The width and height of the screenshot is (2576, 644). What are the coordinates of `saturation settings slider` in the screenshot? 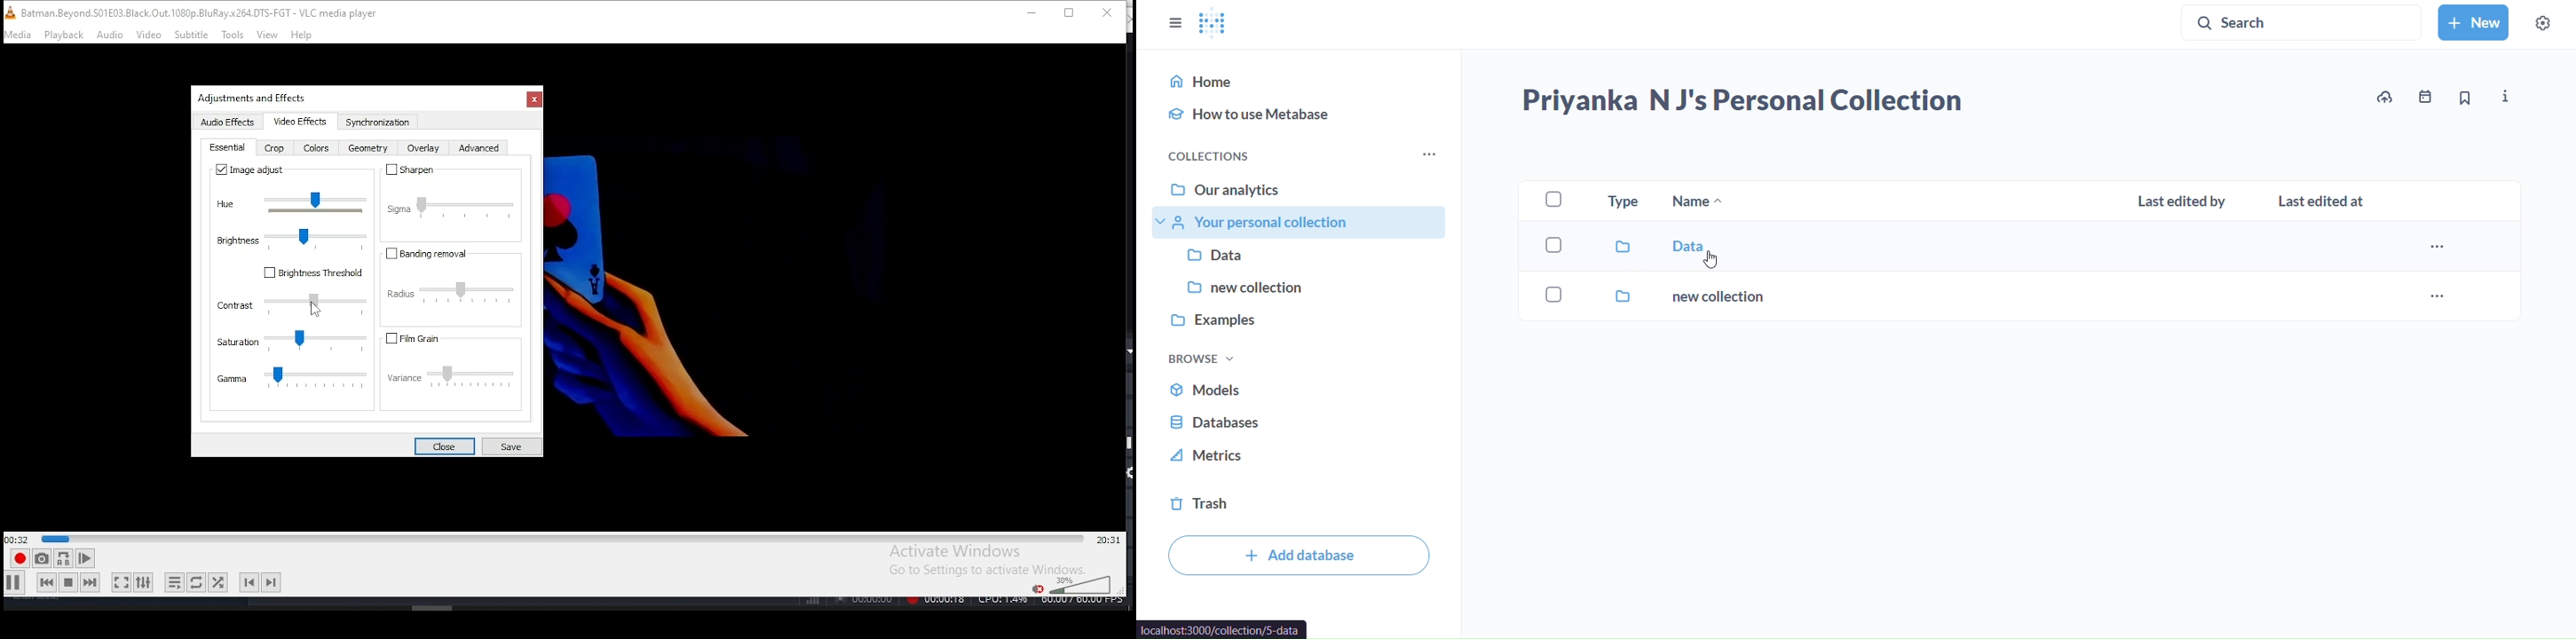 It's located at (291, 342).